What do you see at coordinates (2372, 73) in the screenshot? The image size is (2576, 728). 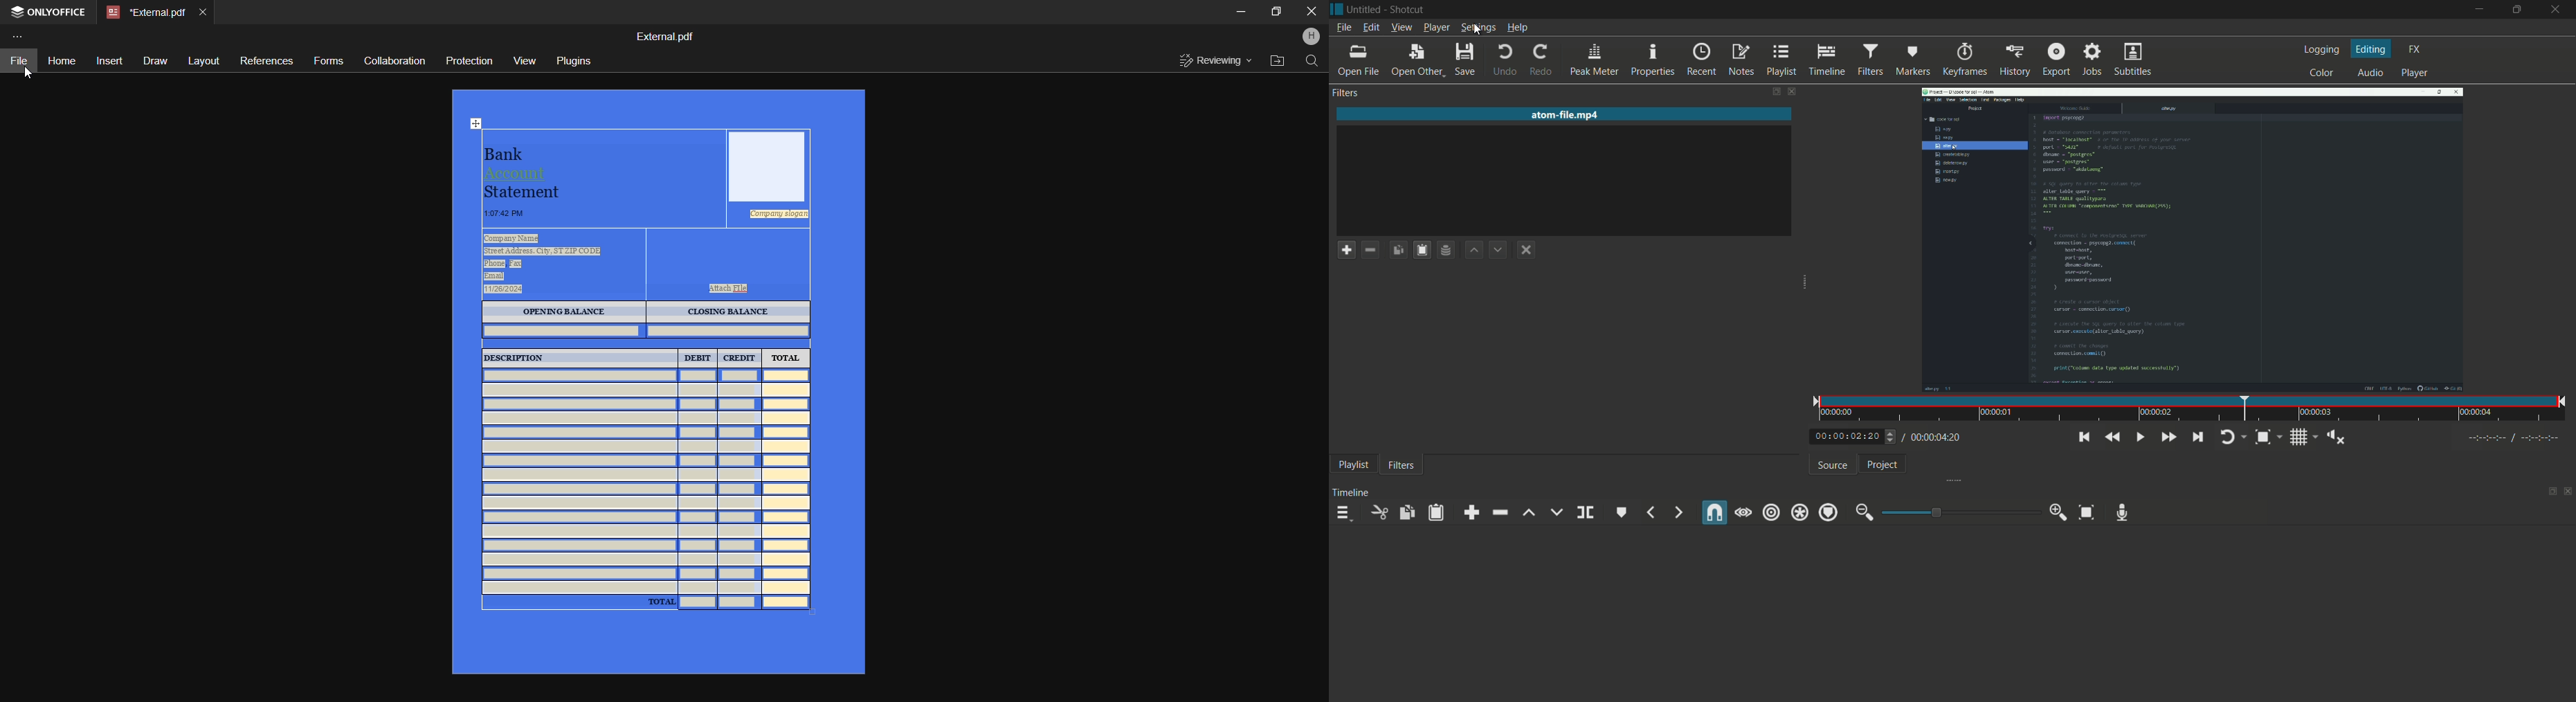 I see `audio` at bounding box center [2372, 73].